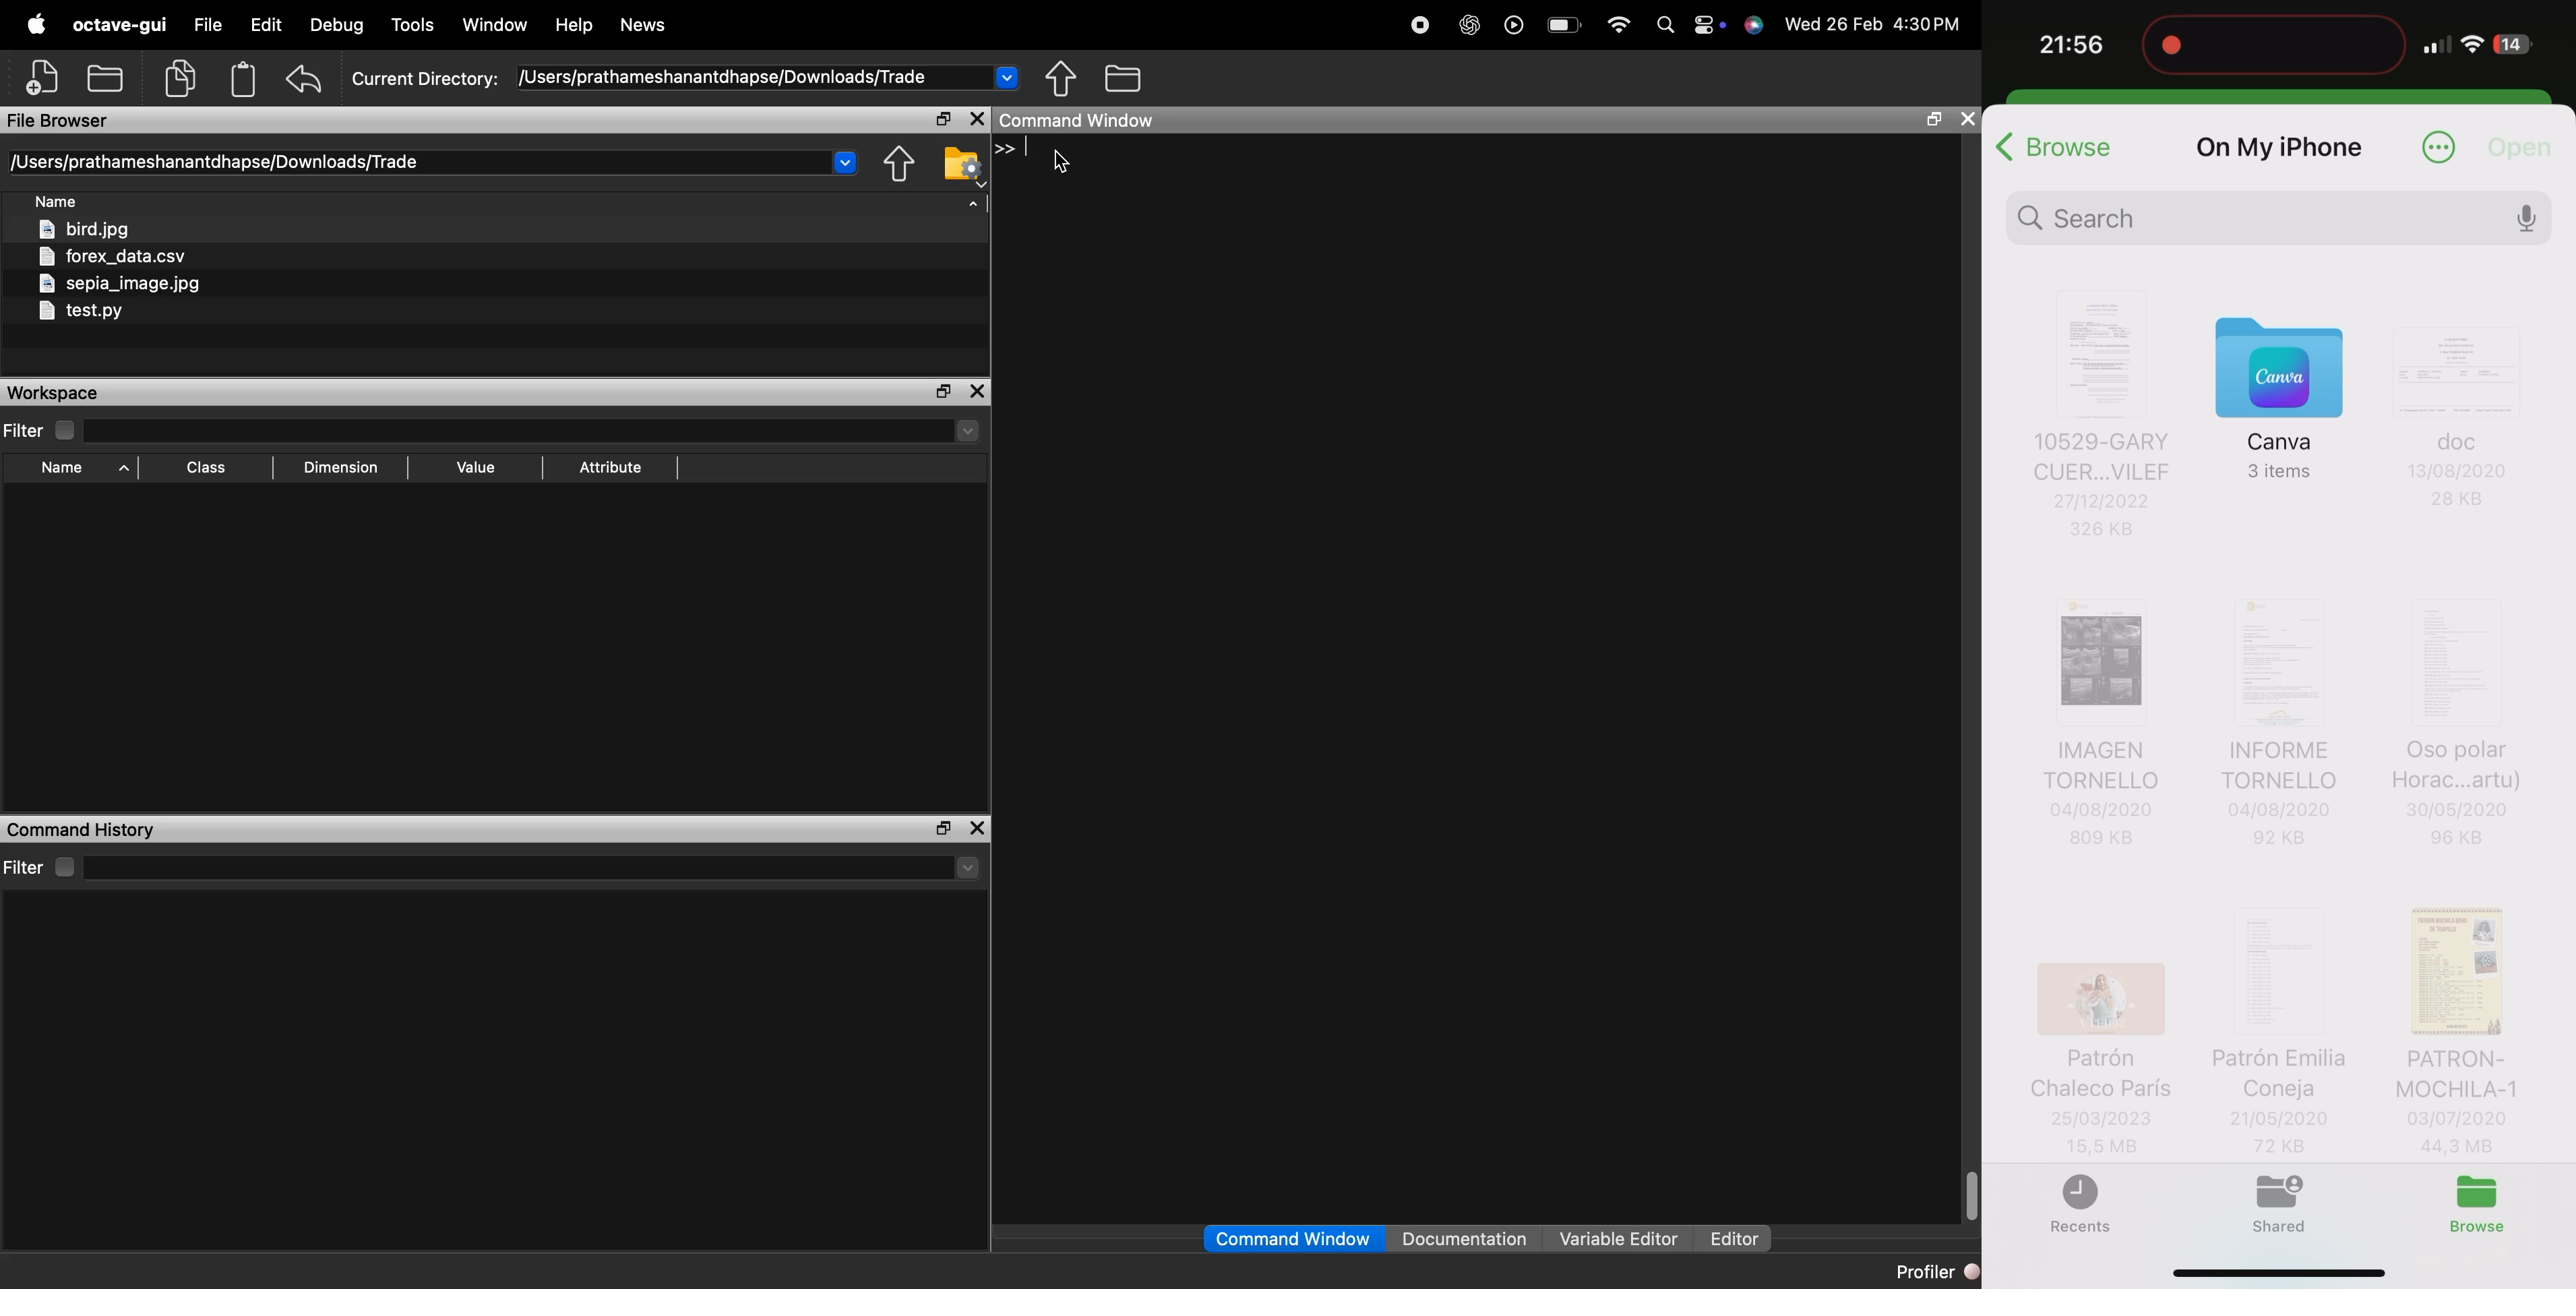 The width and height of the screenshot is (2576, 1316). Describe the element at coordinates (1421, 24) in the screenshot. I see `stop recording` at that location.